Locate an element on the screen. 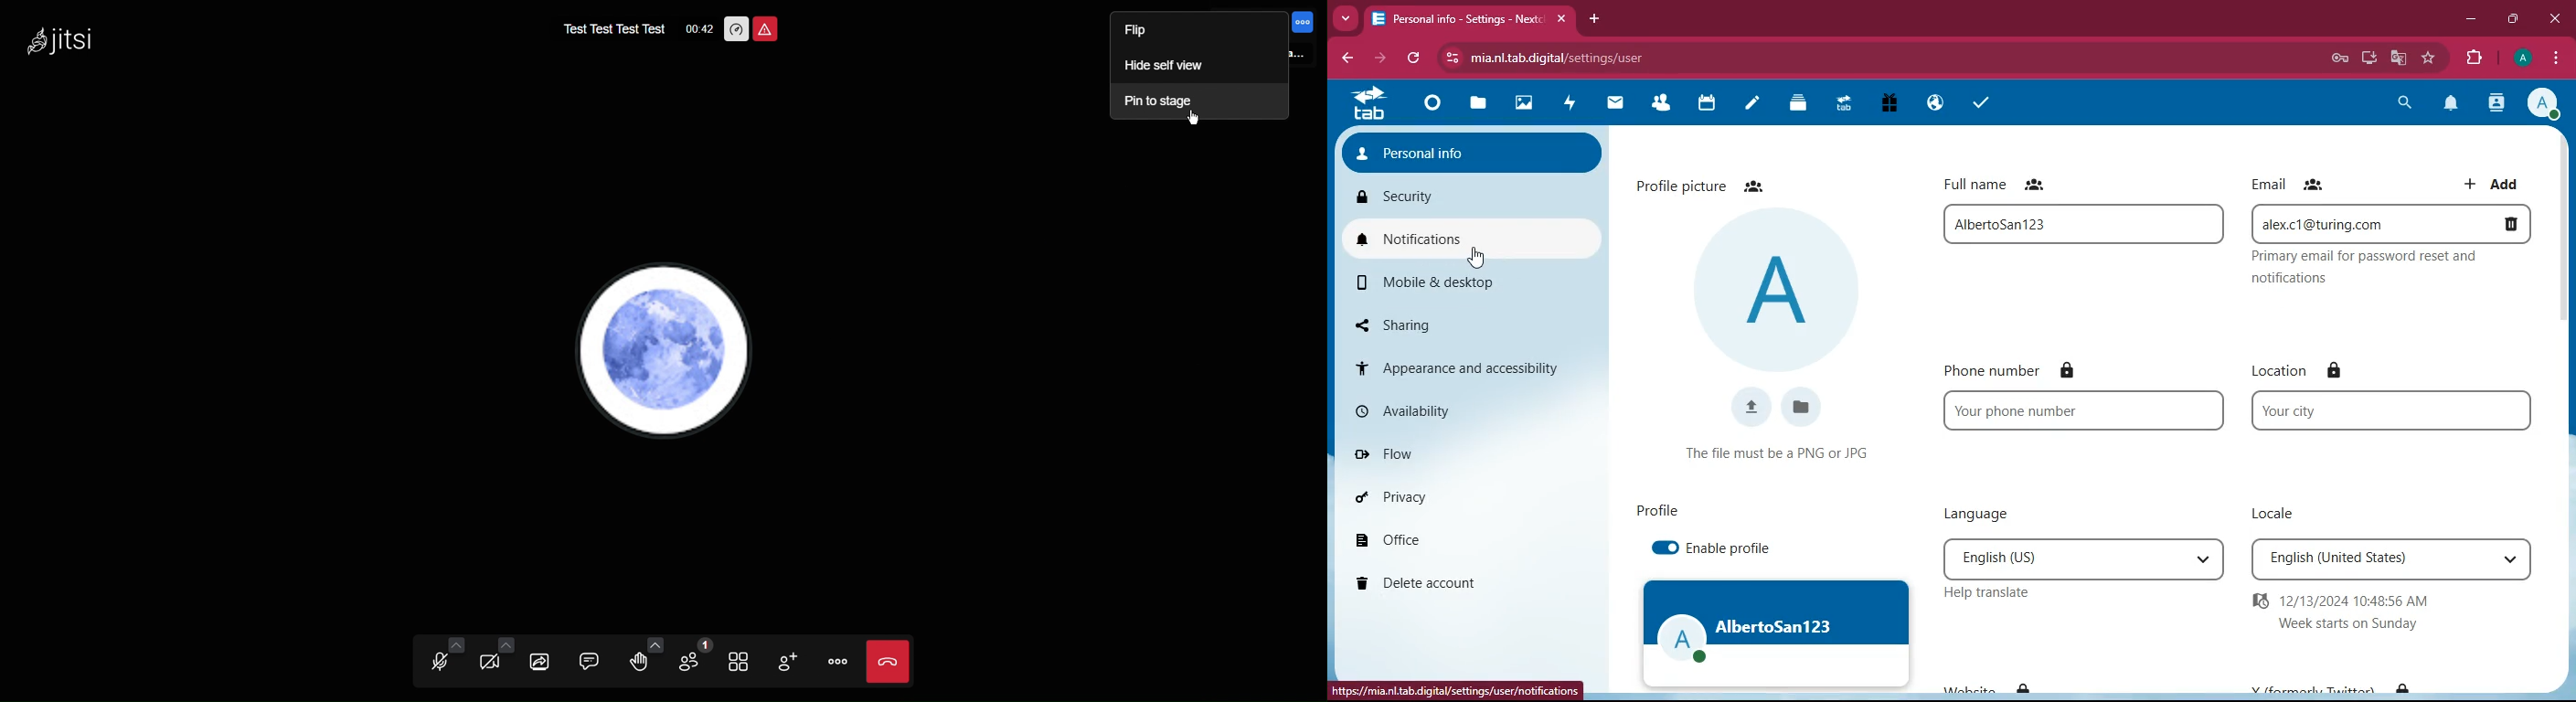 This screenshot has width=2576, height=728. mail is located at coordinates (1615, 104).